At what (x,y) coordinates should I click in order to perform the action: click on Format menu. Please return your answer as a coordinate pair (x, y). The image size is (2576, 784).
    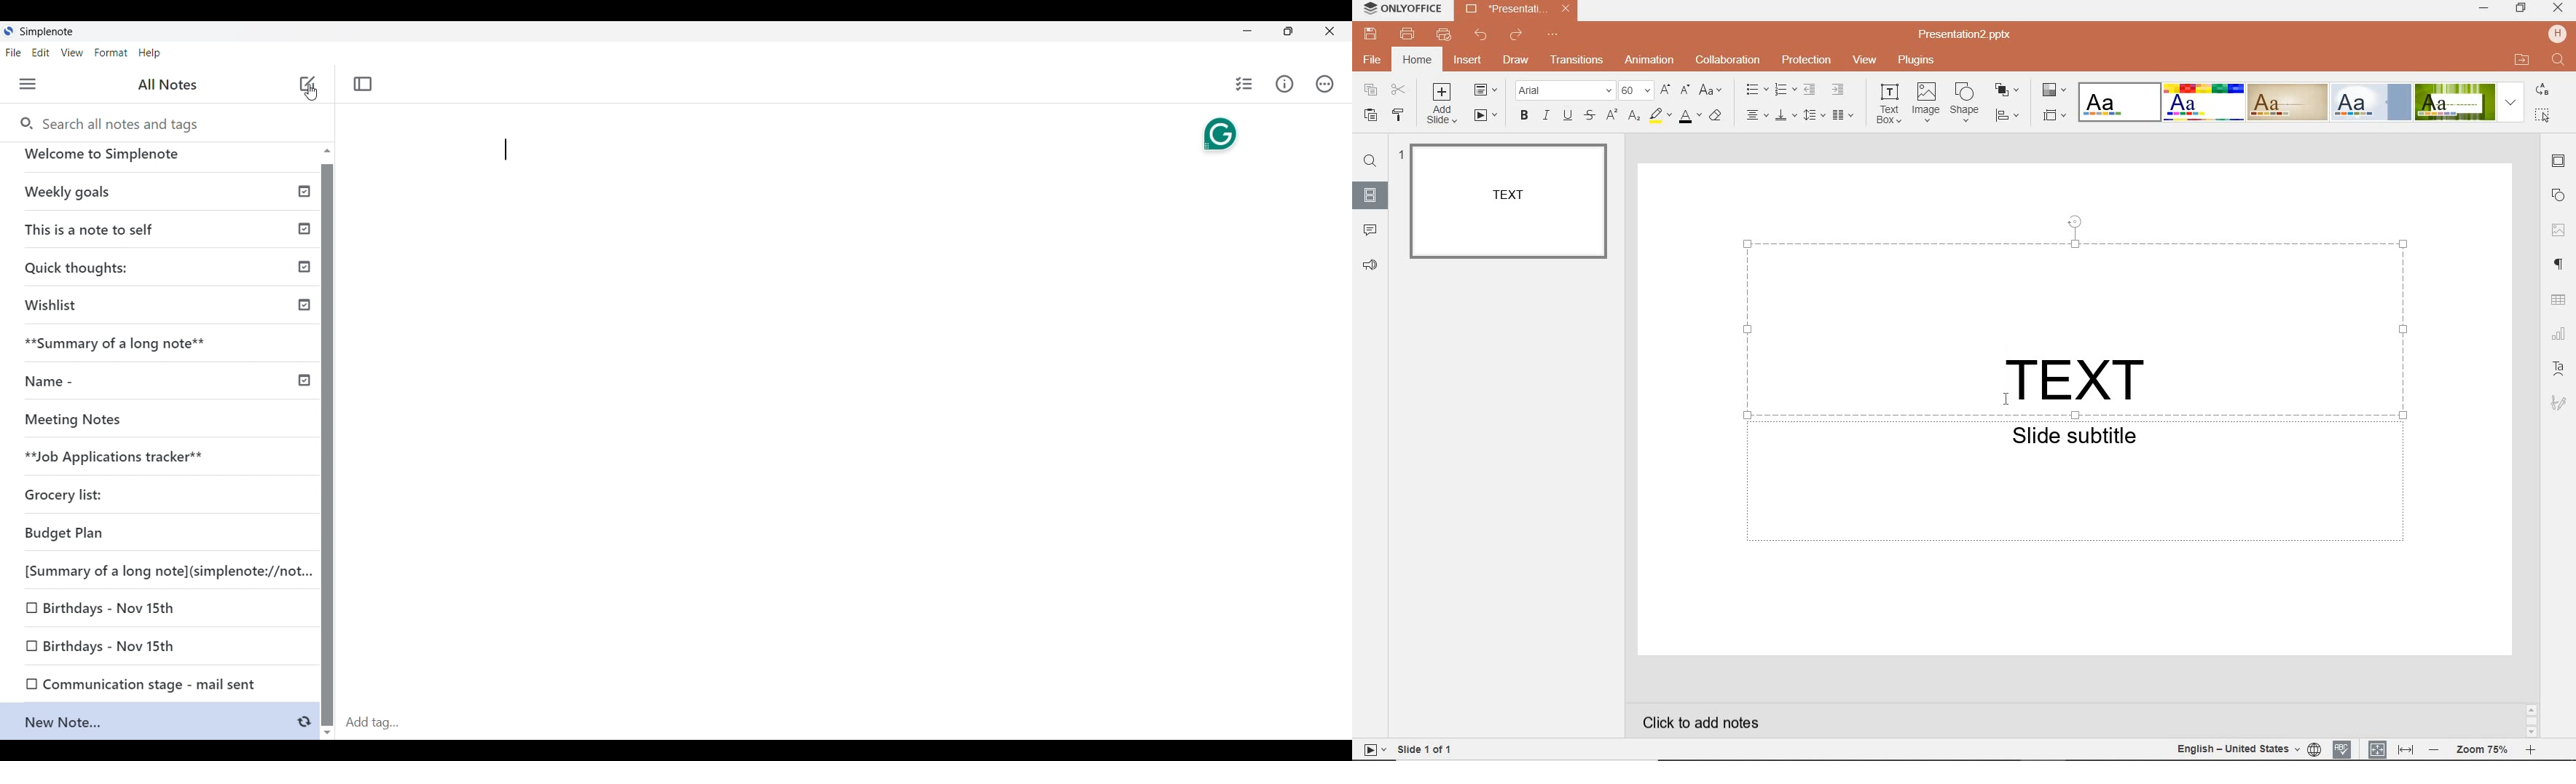
    Looking at the image, I should click on (111, 53).